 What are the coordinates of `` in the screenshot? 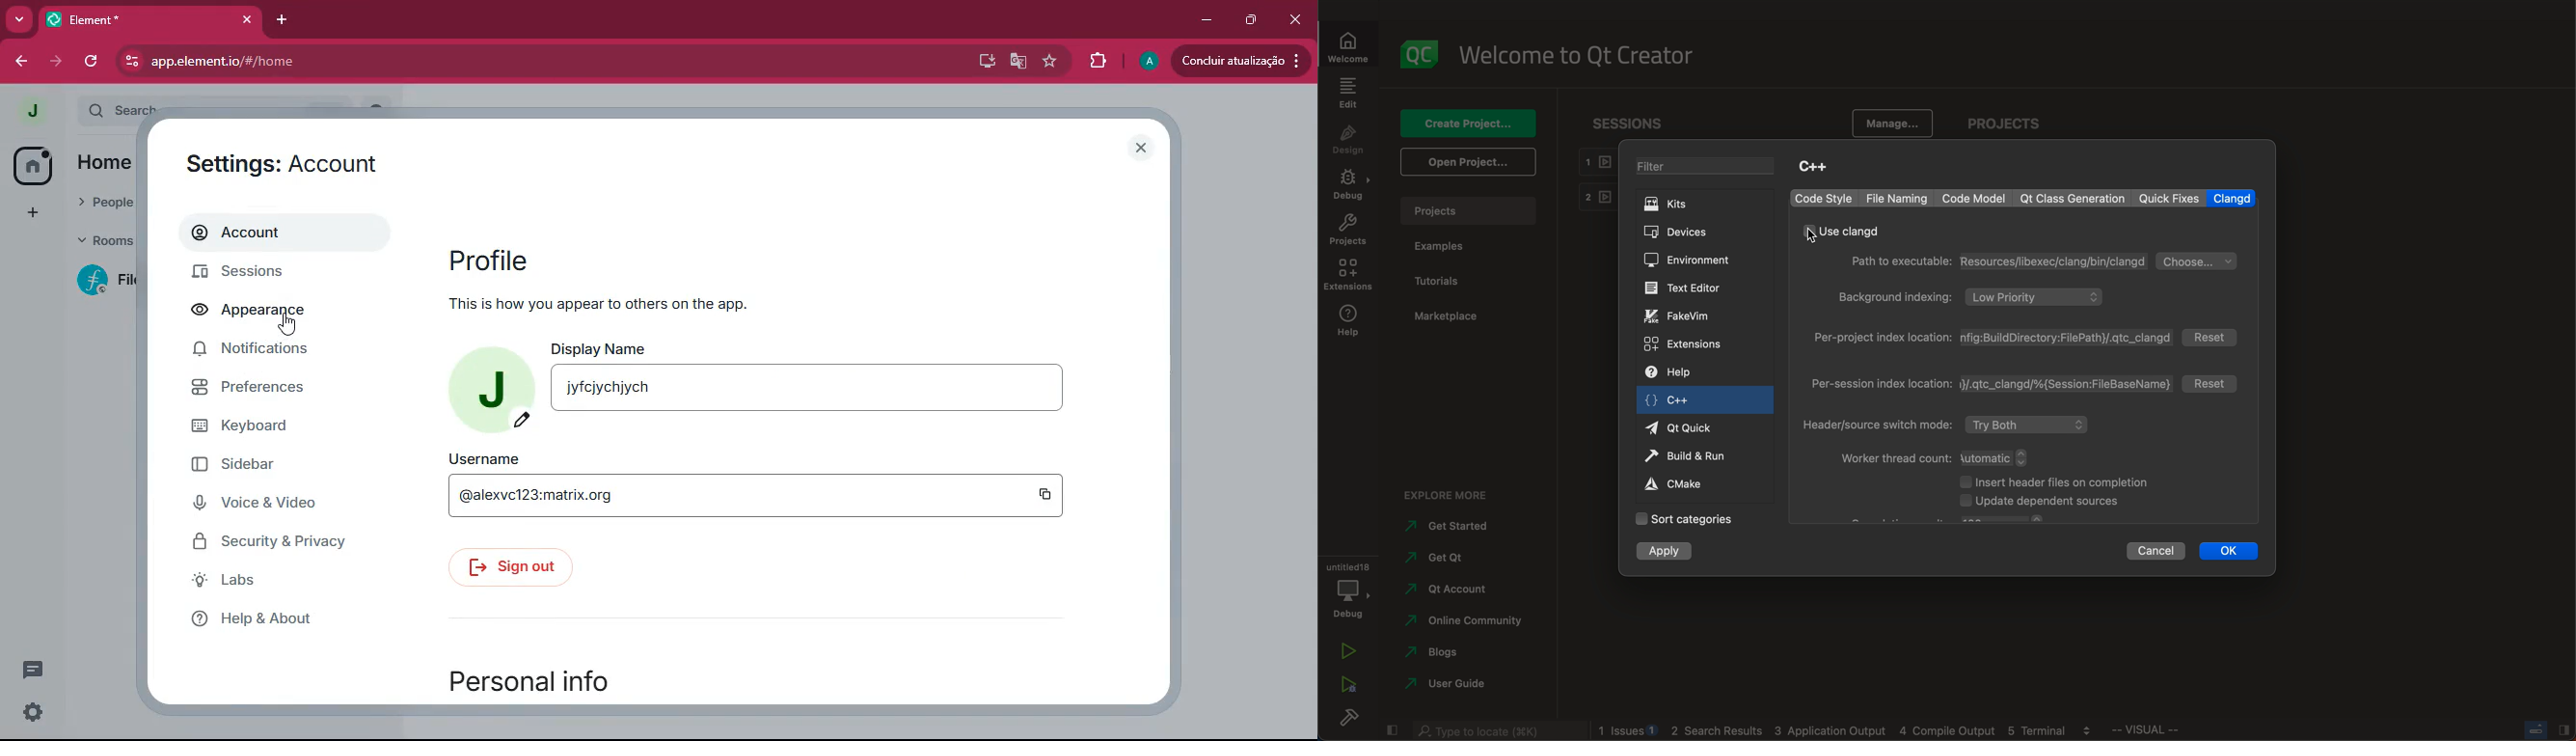 It's located at (2550, 730).